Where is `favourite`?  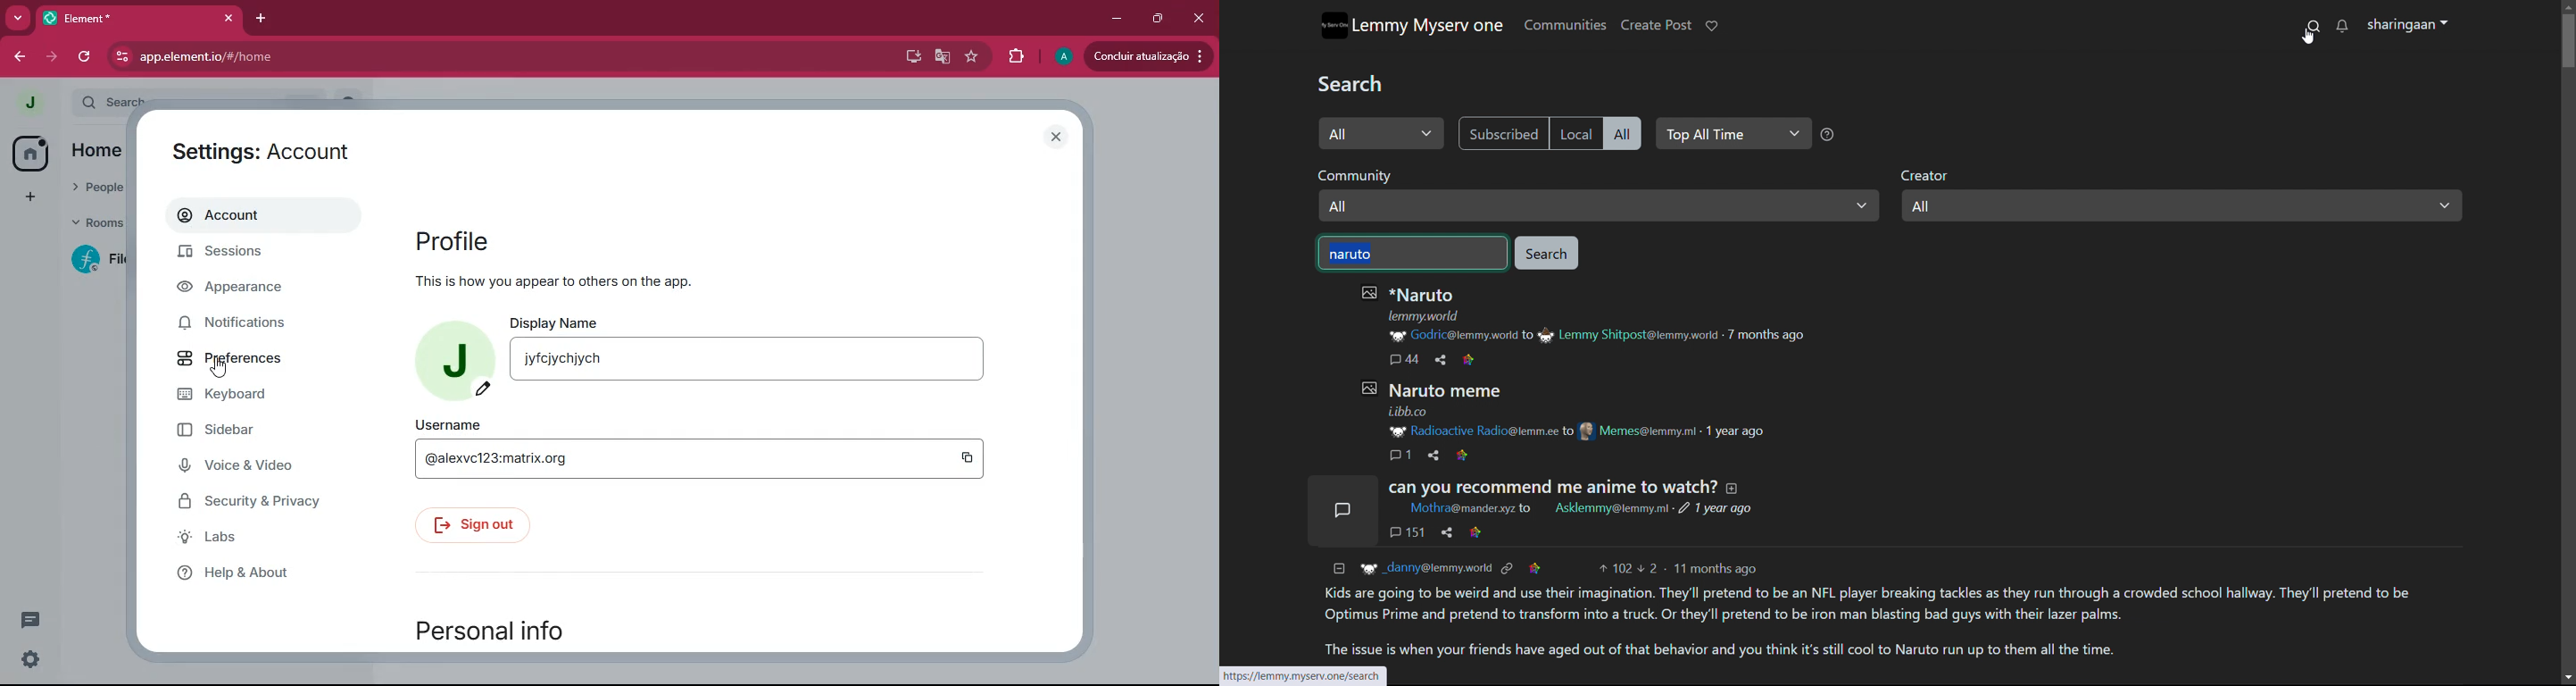 favourite is located at coordinates (974, 57).